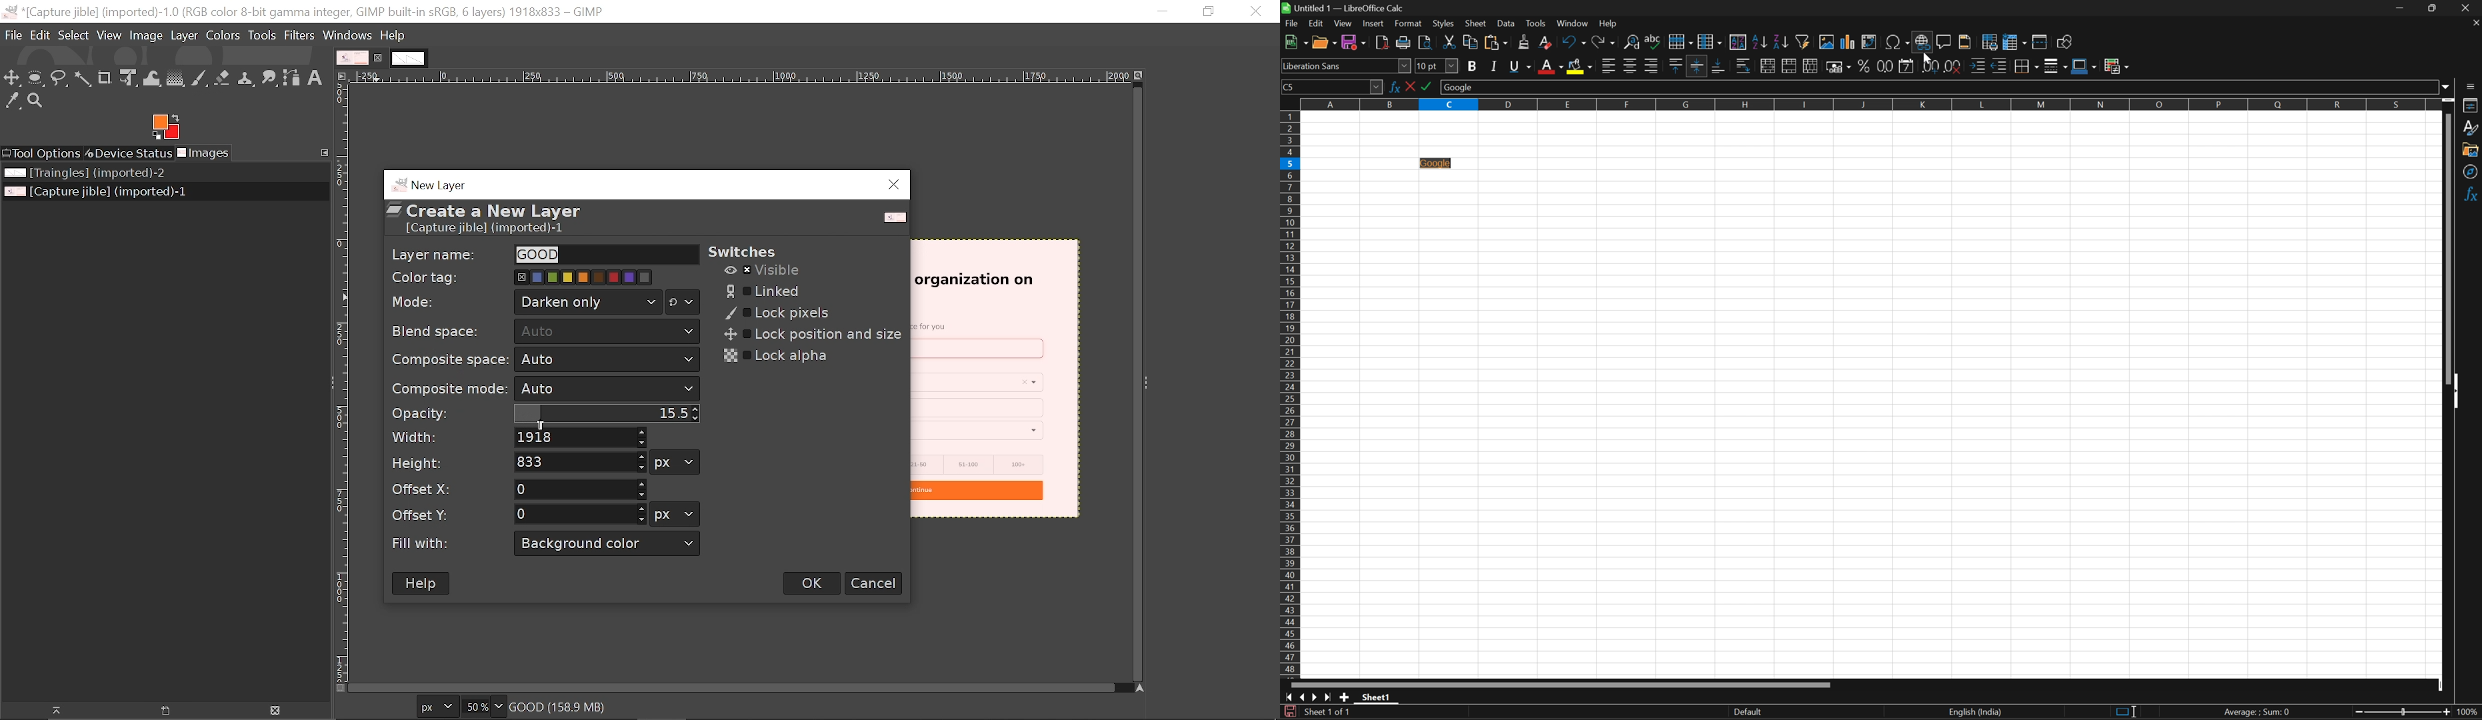  What do you see at coordinates (1303, 697) in the screenshot?
I see `Scroll to previous sheet` at bounding box center [1303, 697].